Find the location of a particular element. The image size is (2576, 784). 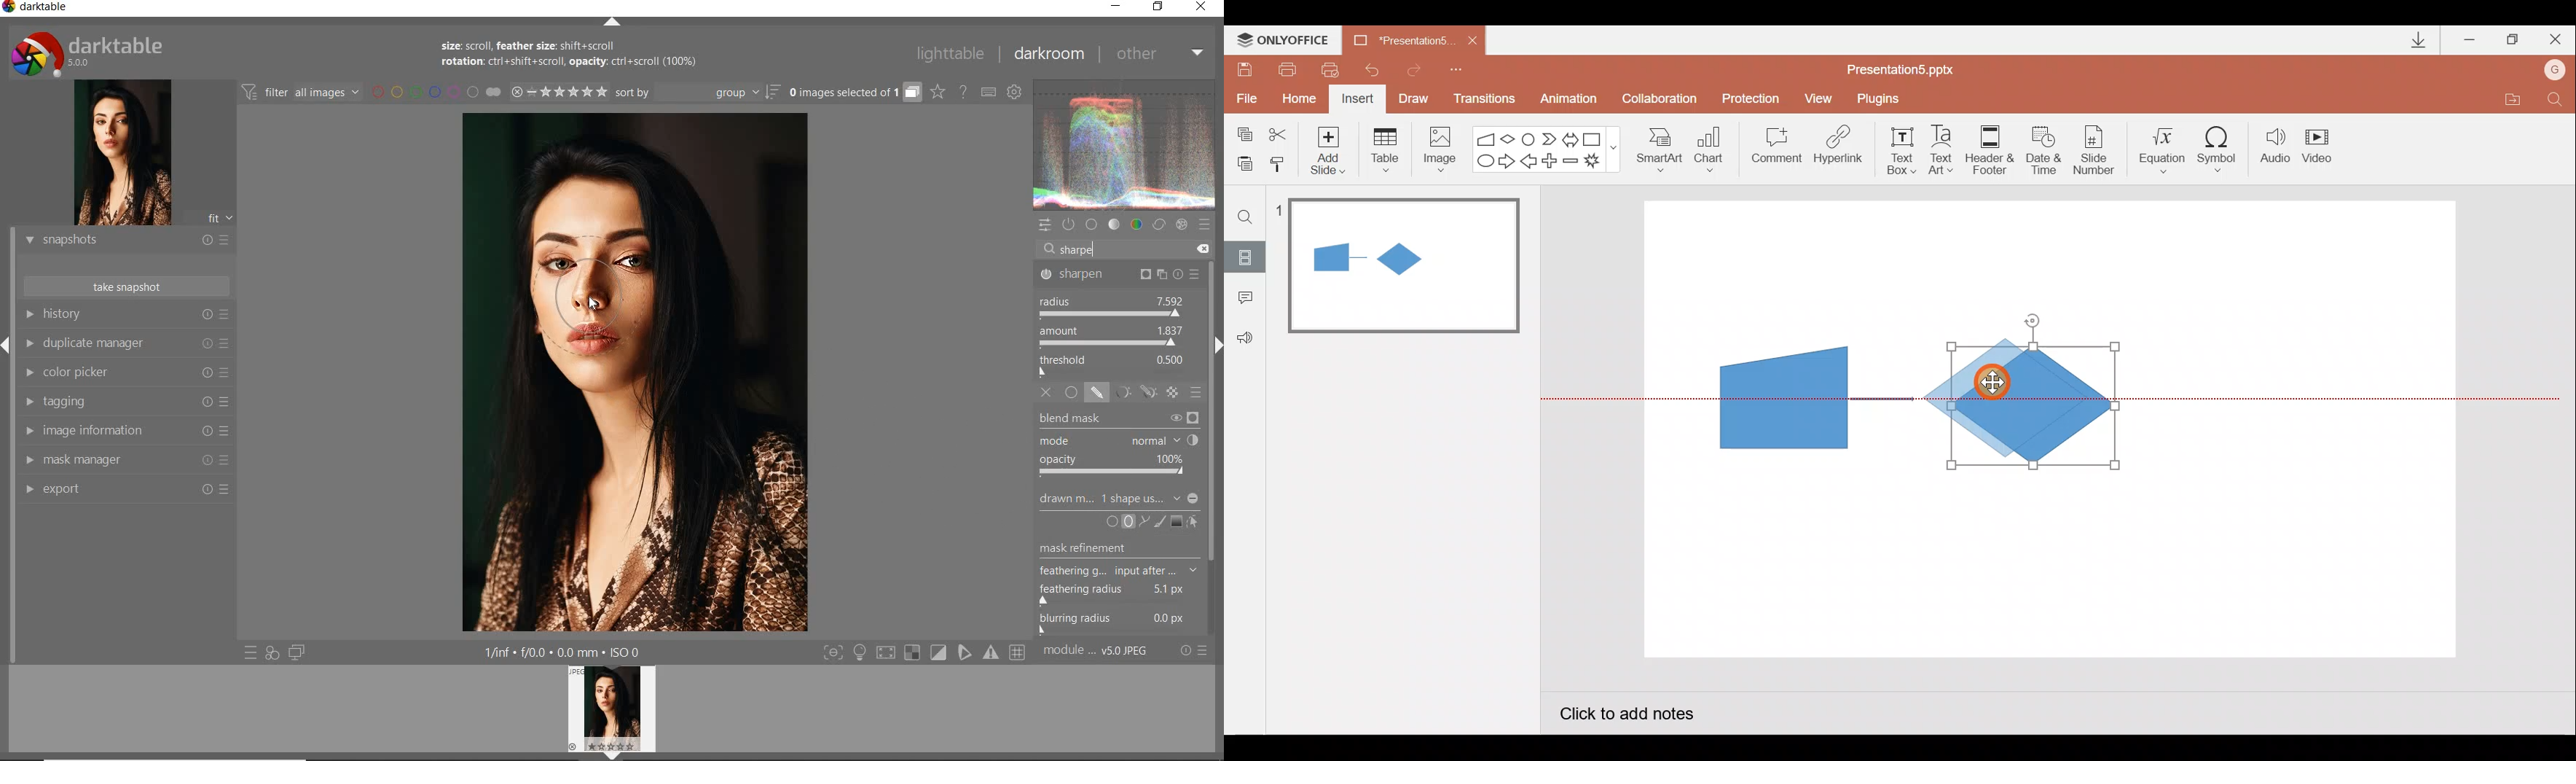

Flowchart-connector is located at coordinates (1530, 138).